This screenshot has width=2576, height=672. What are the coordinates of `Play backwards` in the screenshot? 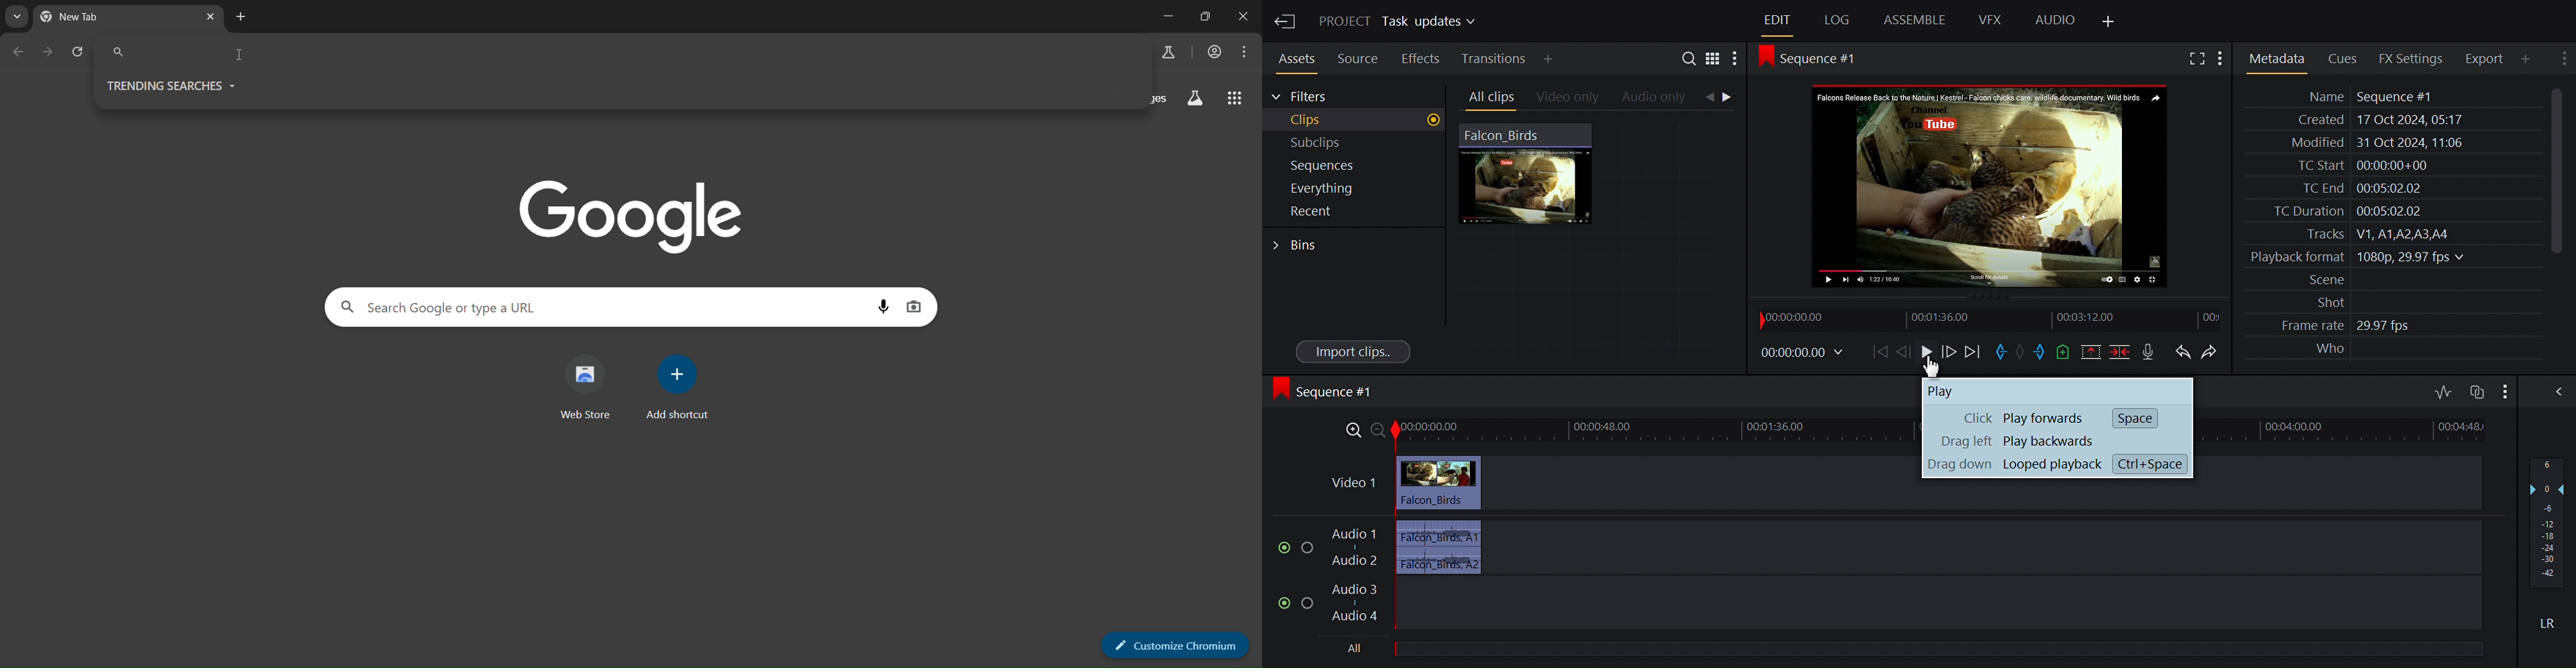 It's located at (2048, 442).